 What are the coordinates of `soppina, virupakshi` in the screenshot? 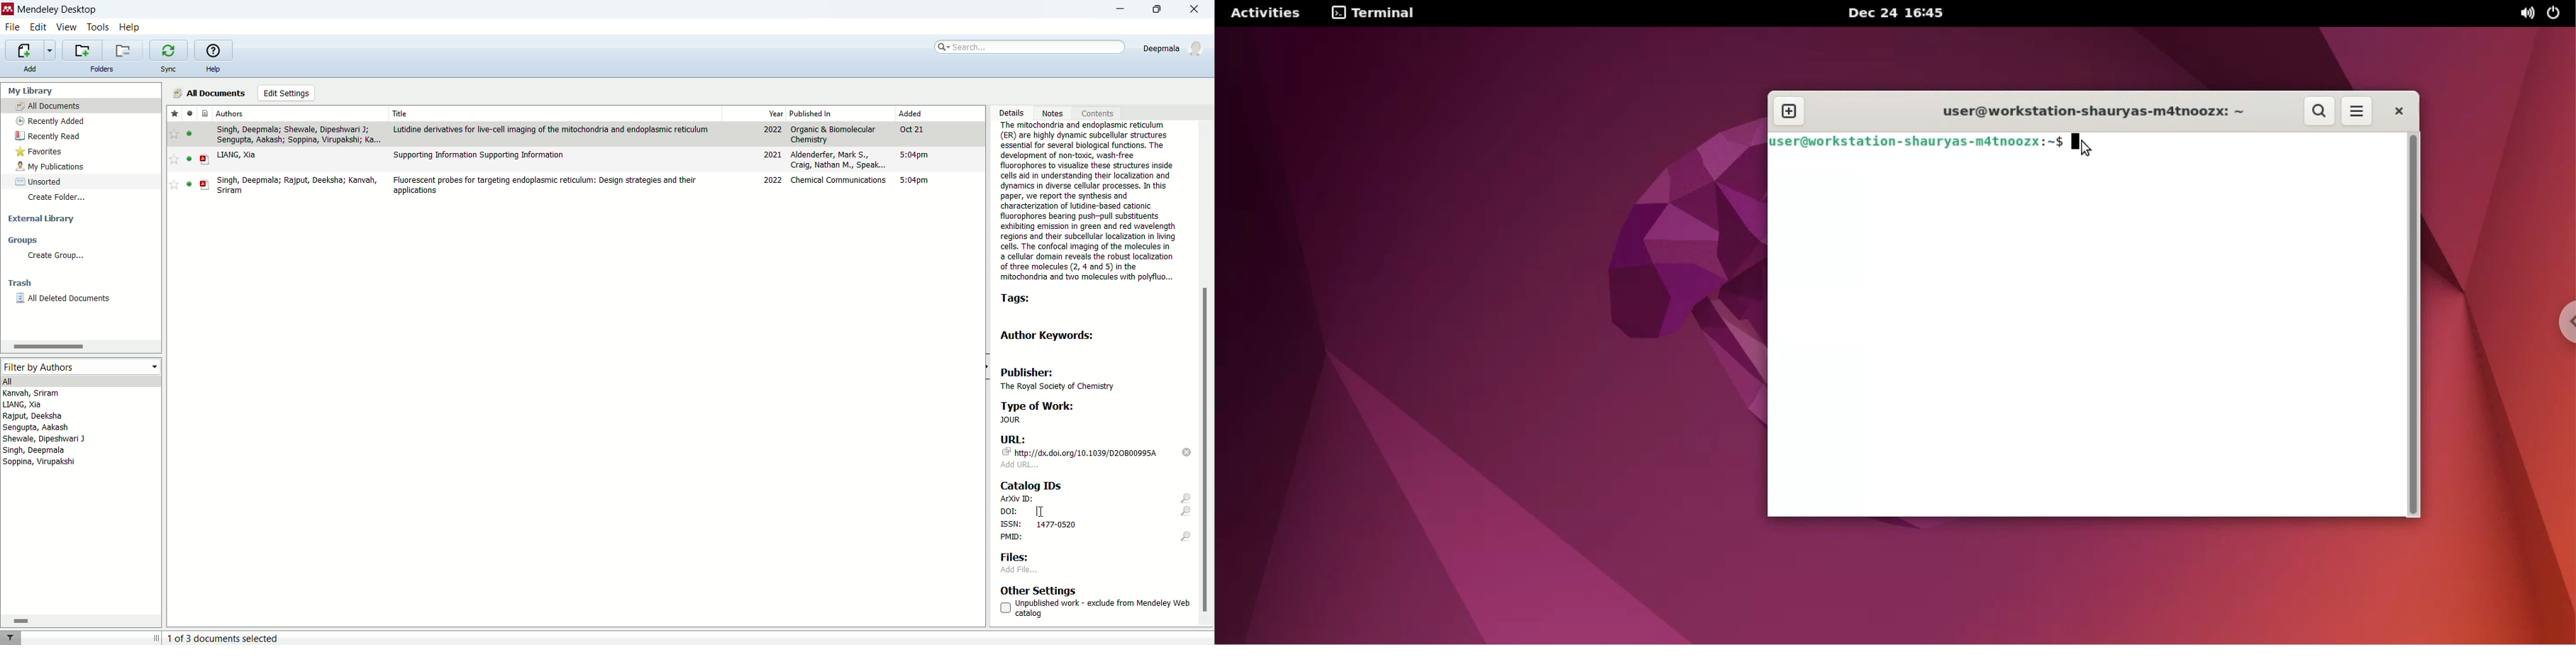 It's located at (40, 461).